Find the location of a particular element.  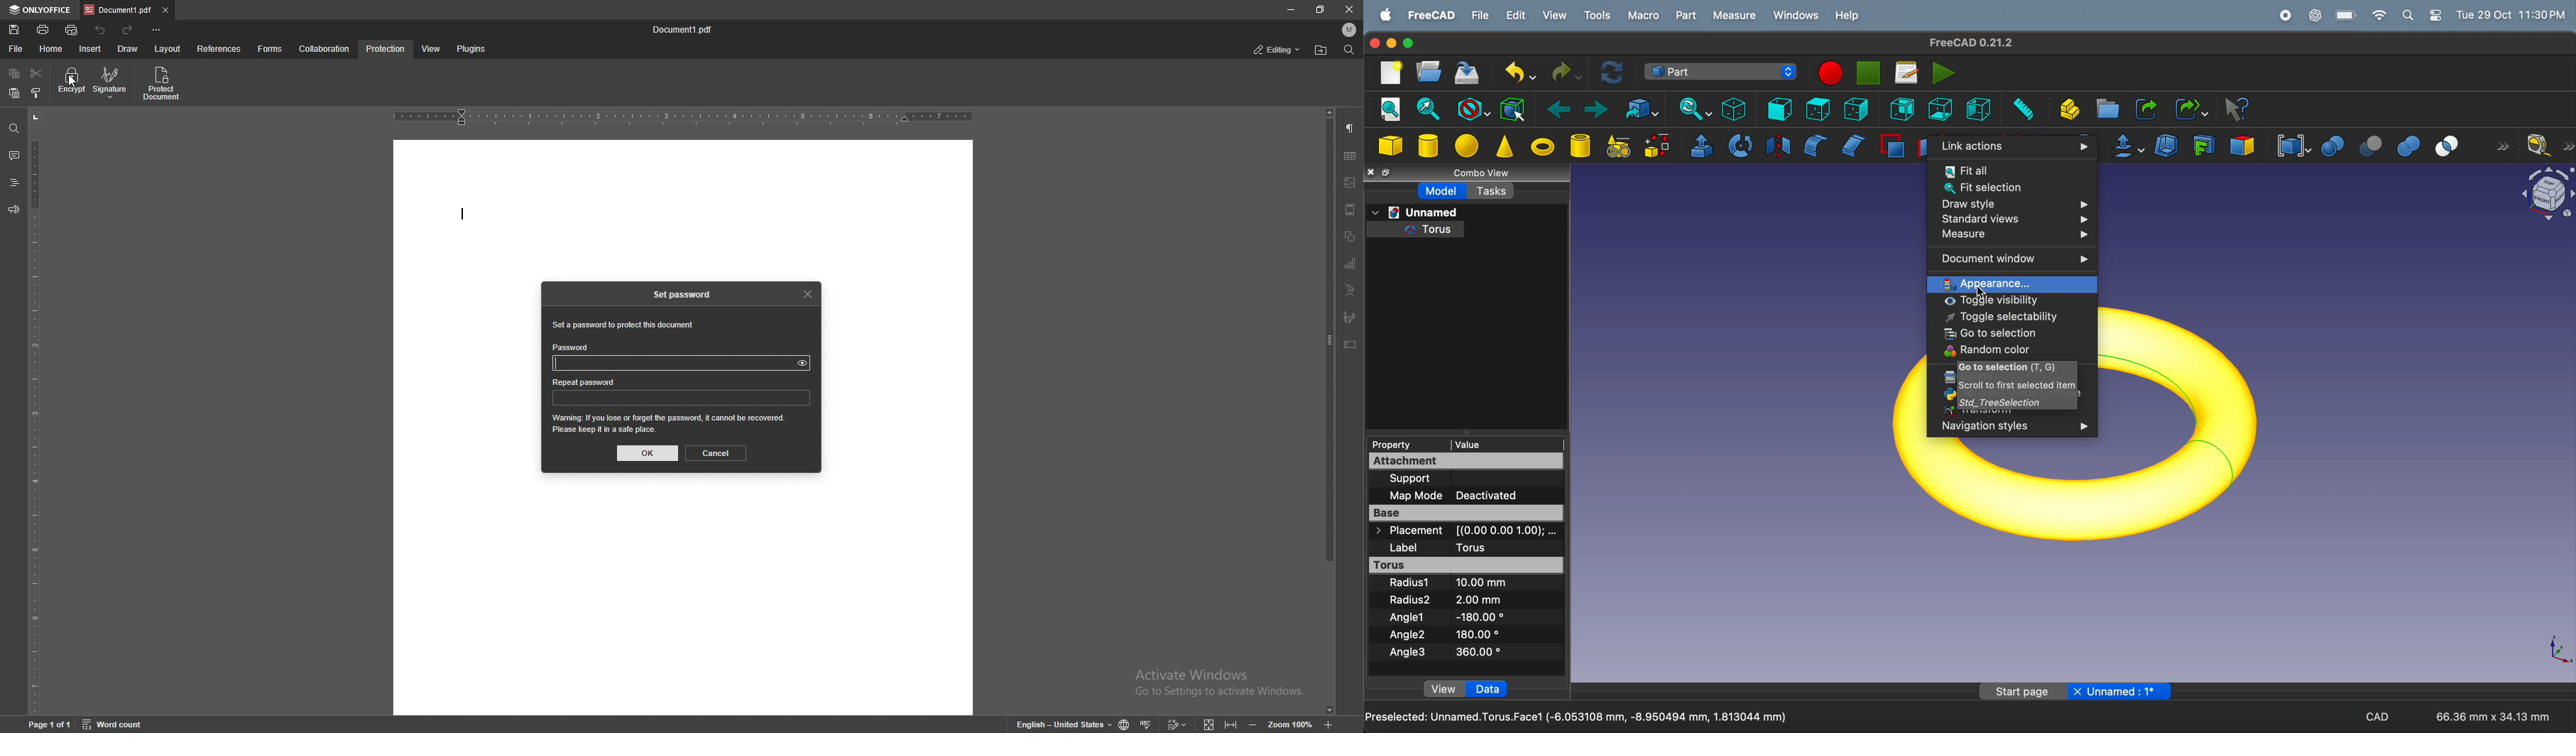

offset is located at coordinates (2127, 146).